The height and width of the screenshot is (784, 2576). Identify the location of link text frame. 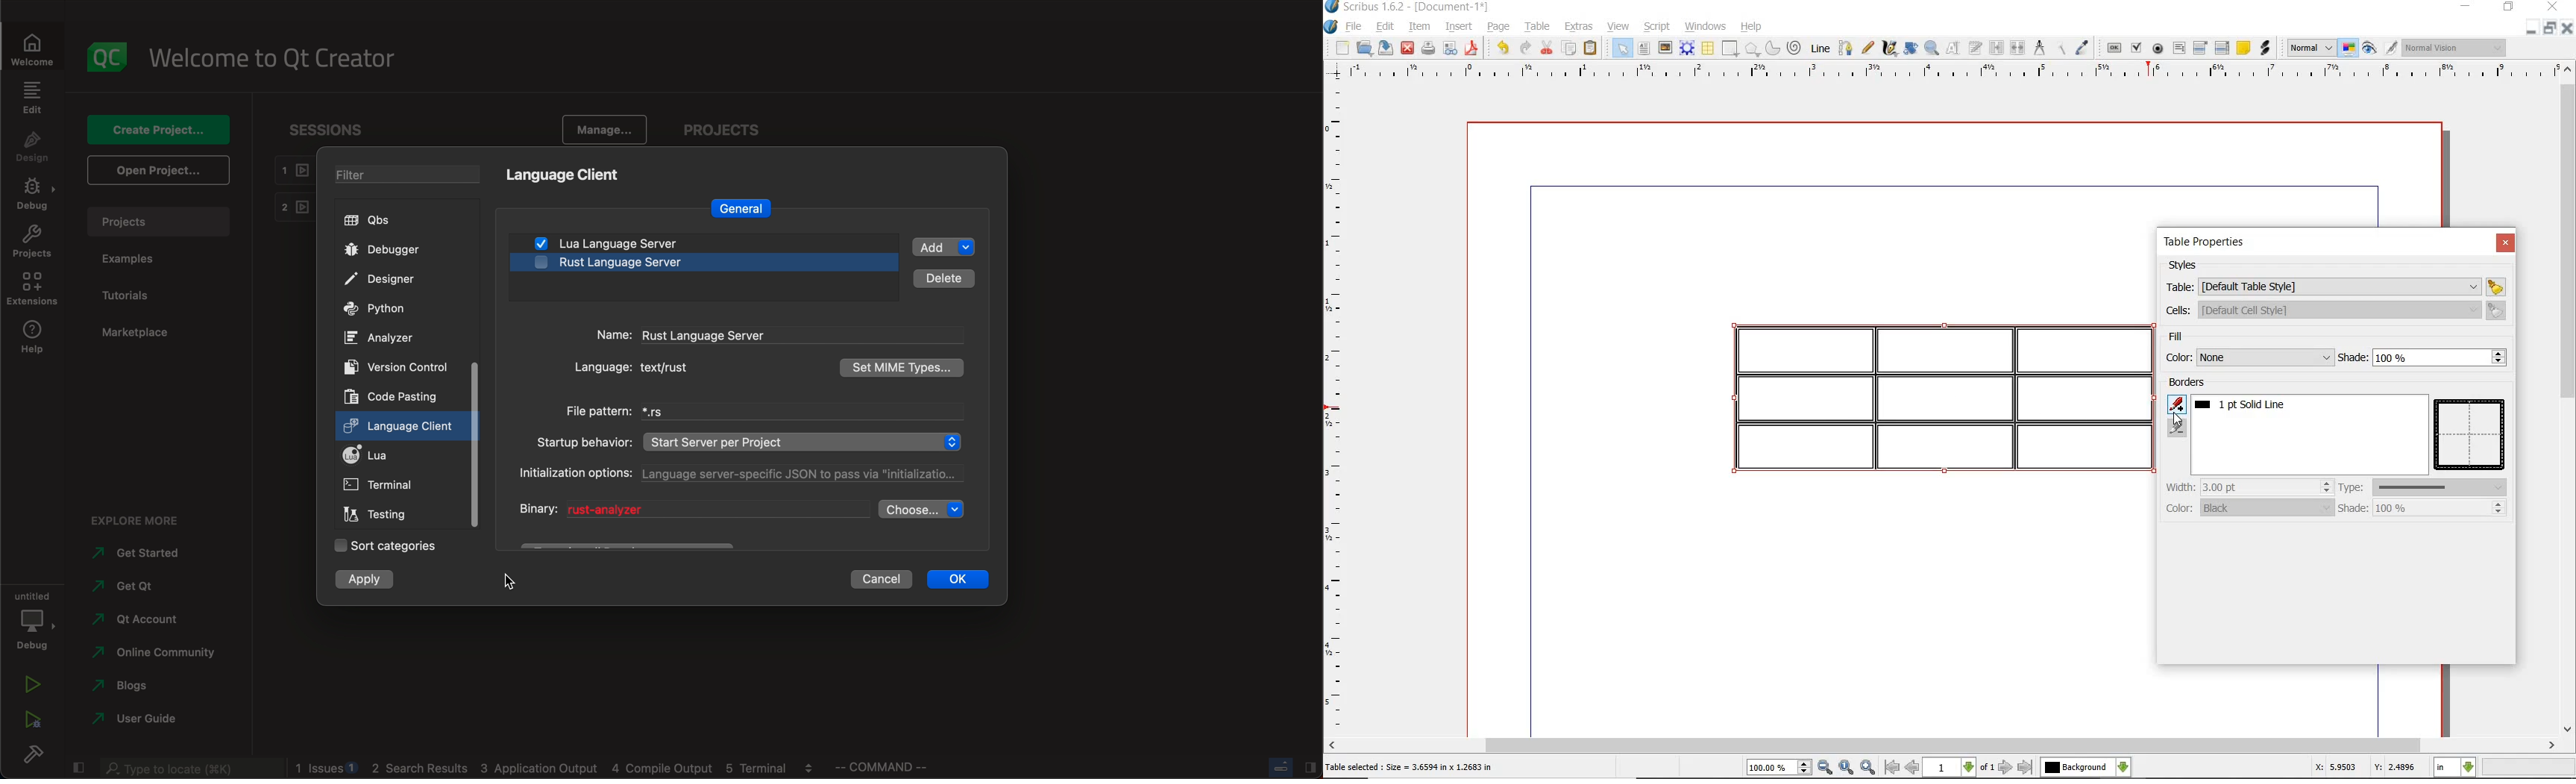
(1996, 48).